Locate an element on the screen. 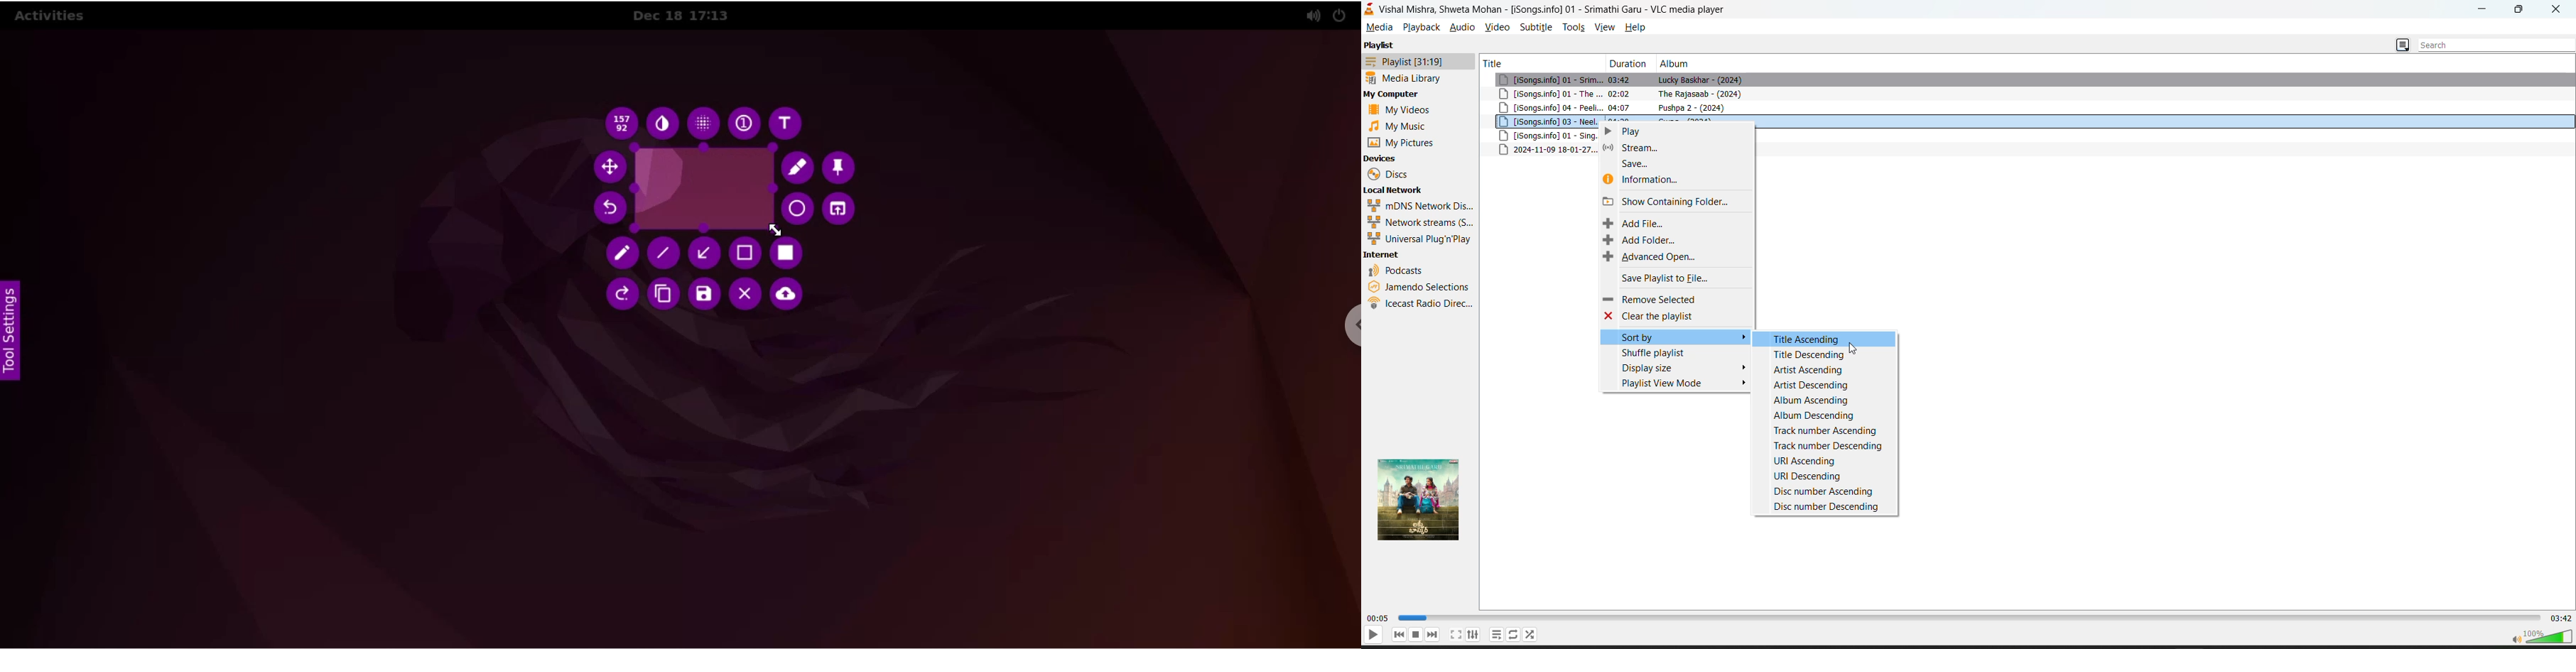 This screenshot has width=2576, height=672. volume is located at coordinates (2541, 636).